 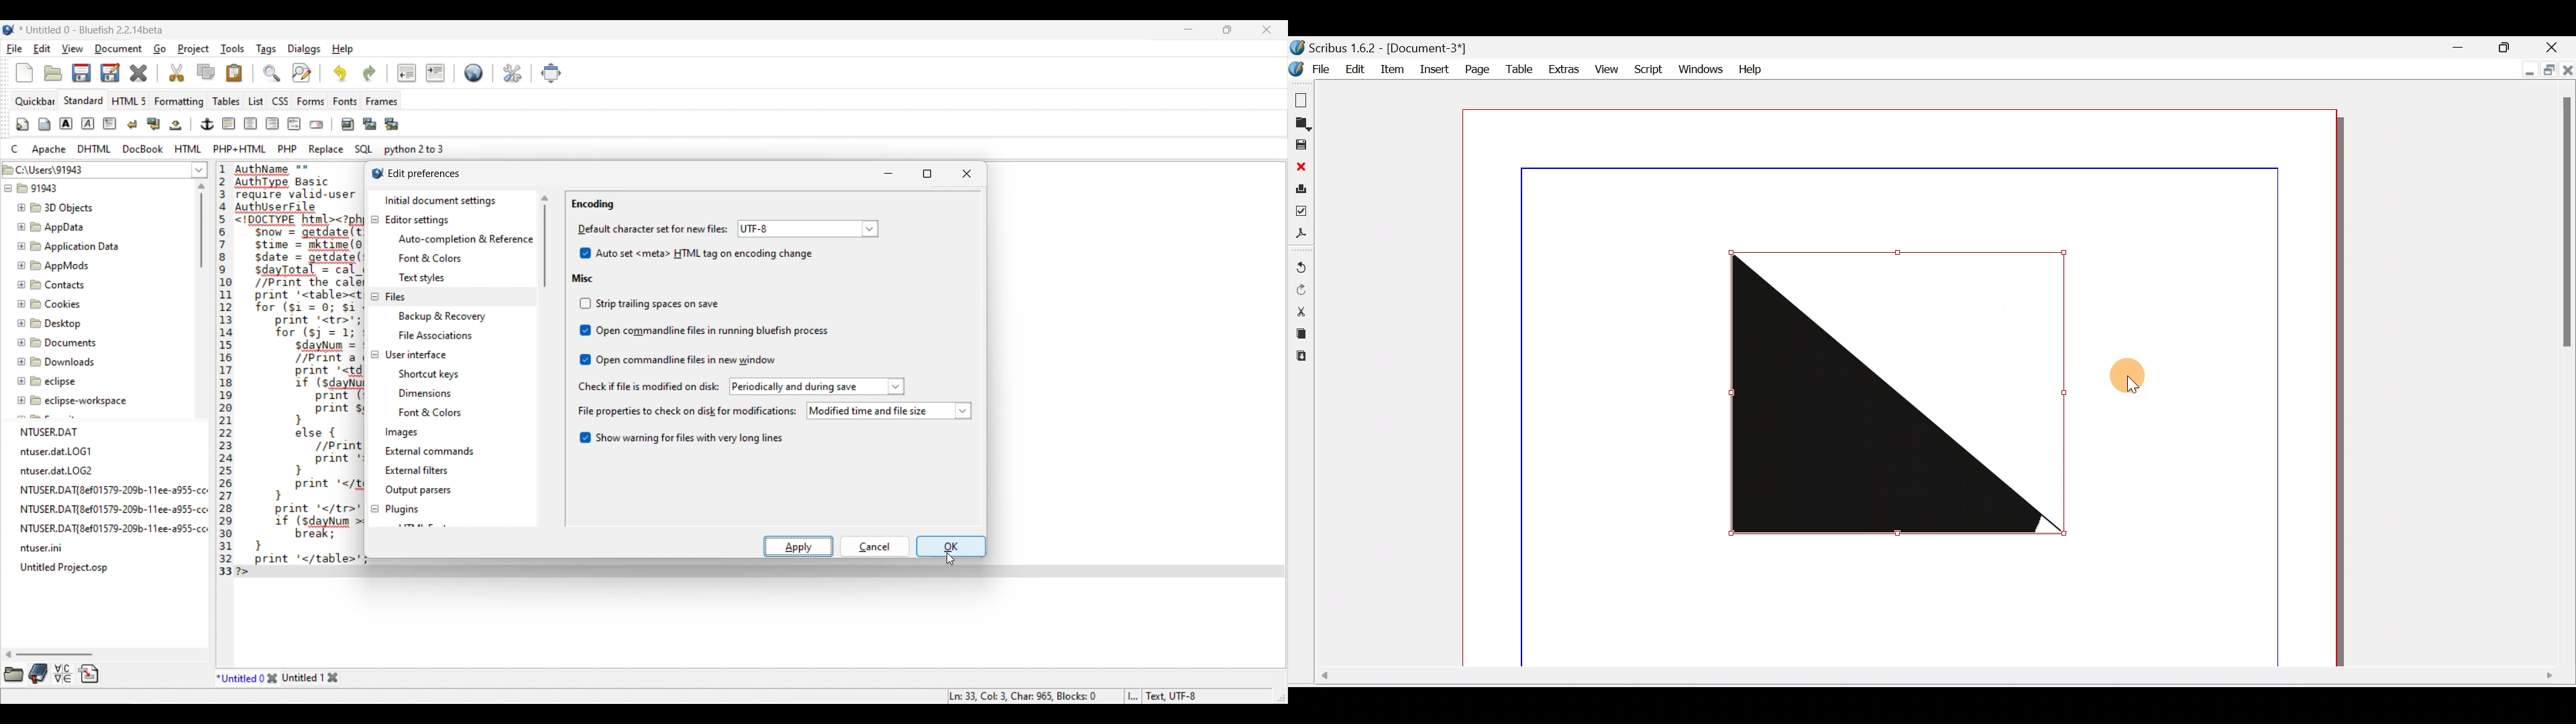 What do you see at coordinates (287, 72) in the screenshot?
I see `Search and replace` at bounding box center [287, 72].